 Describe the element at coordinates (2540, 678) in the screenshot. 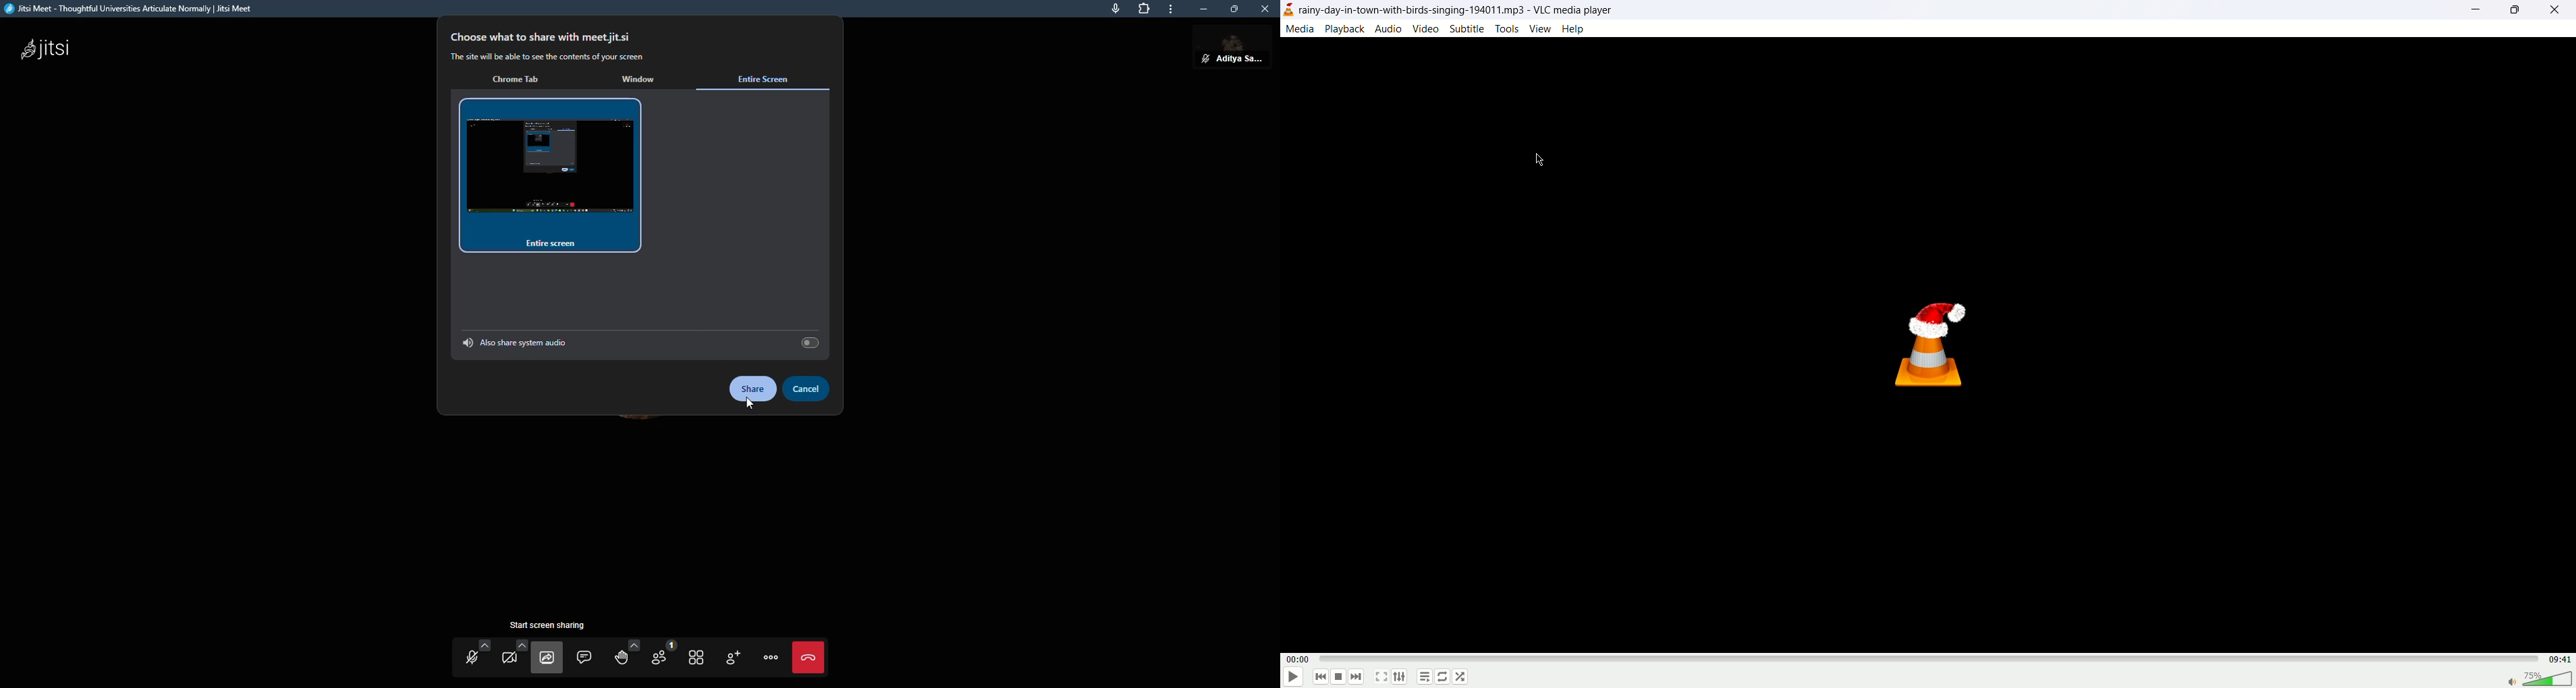

I see `volume bar` at that location.